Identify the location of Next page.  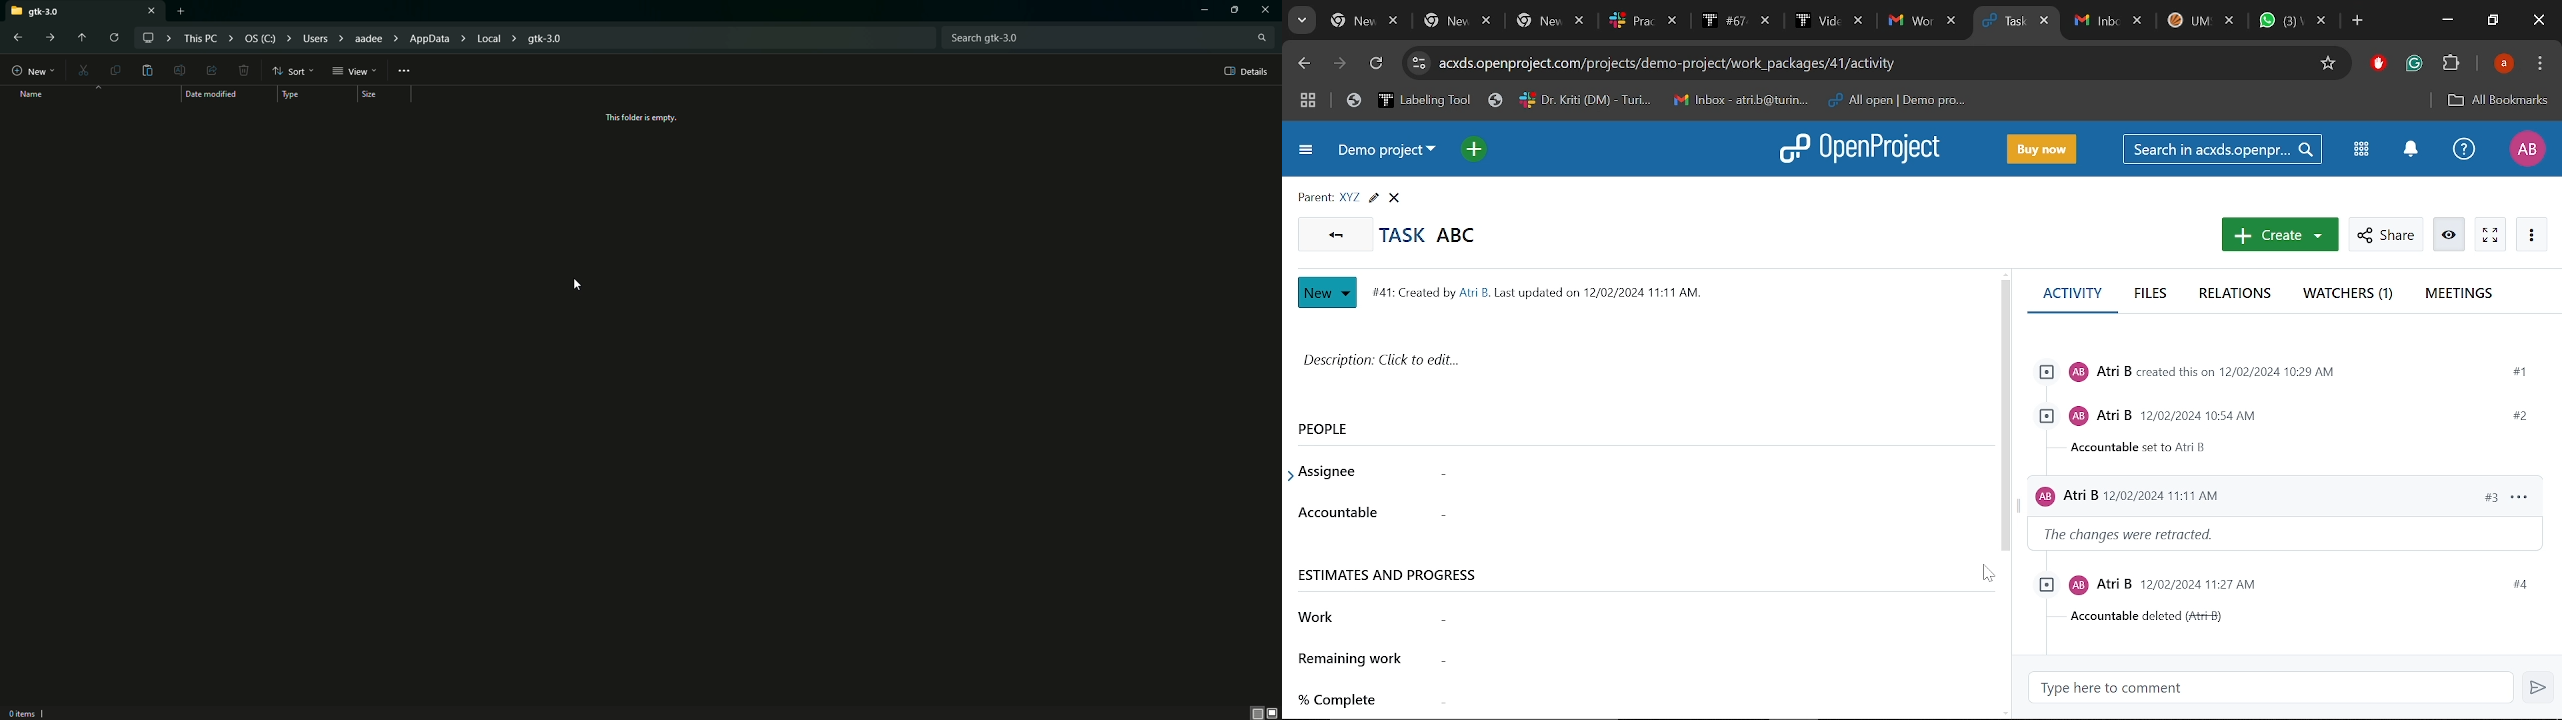
(1340, 65).